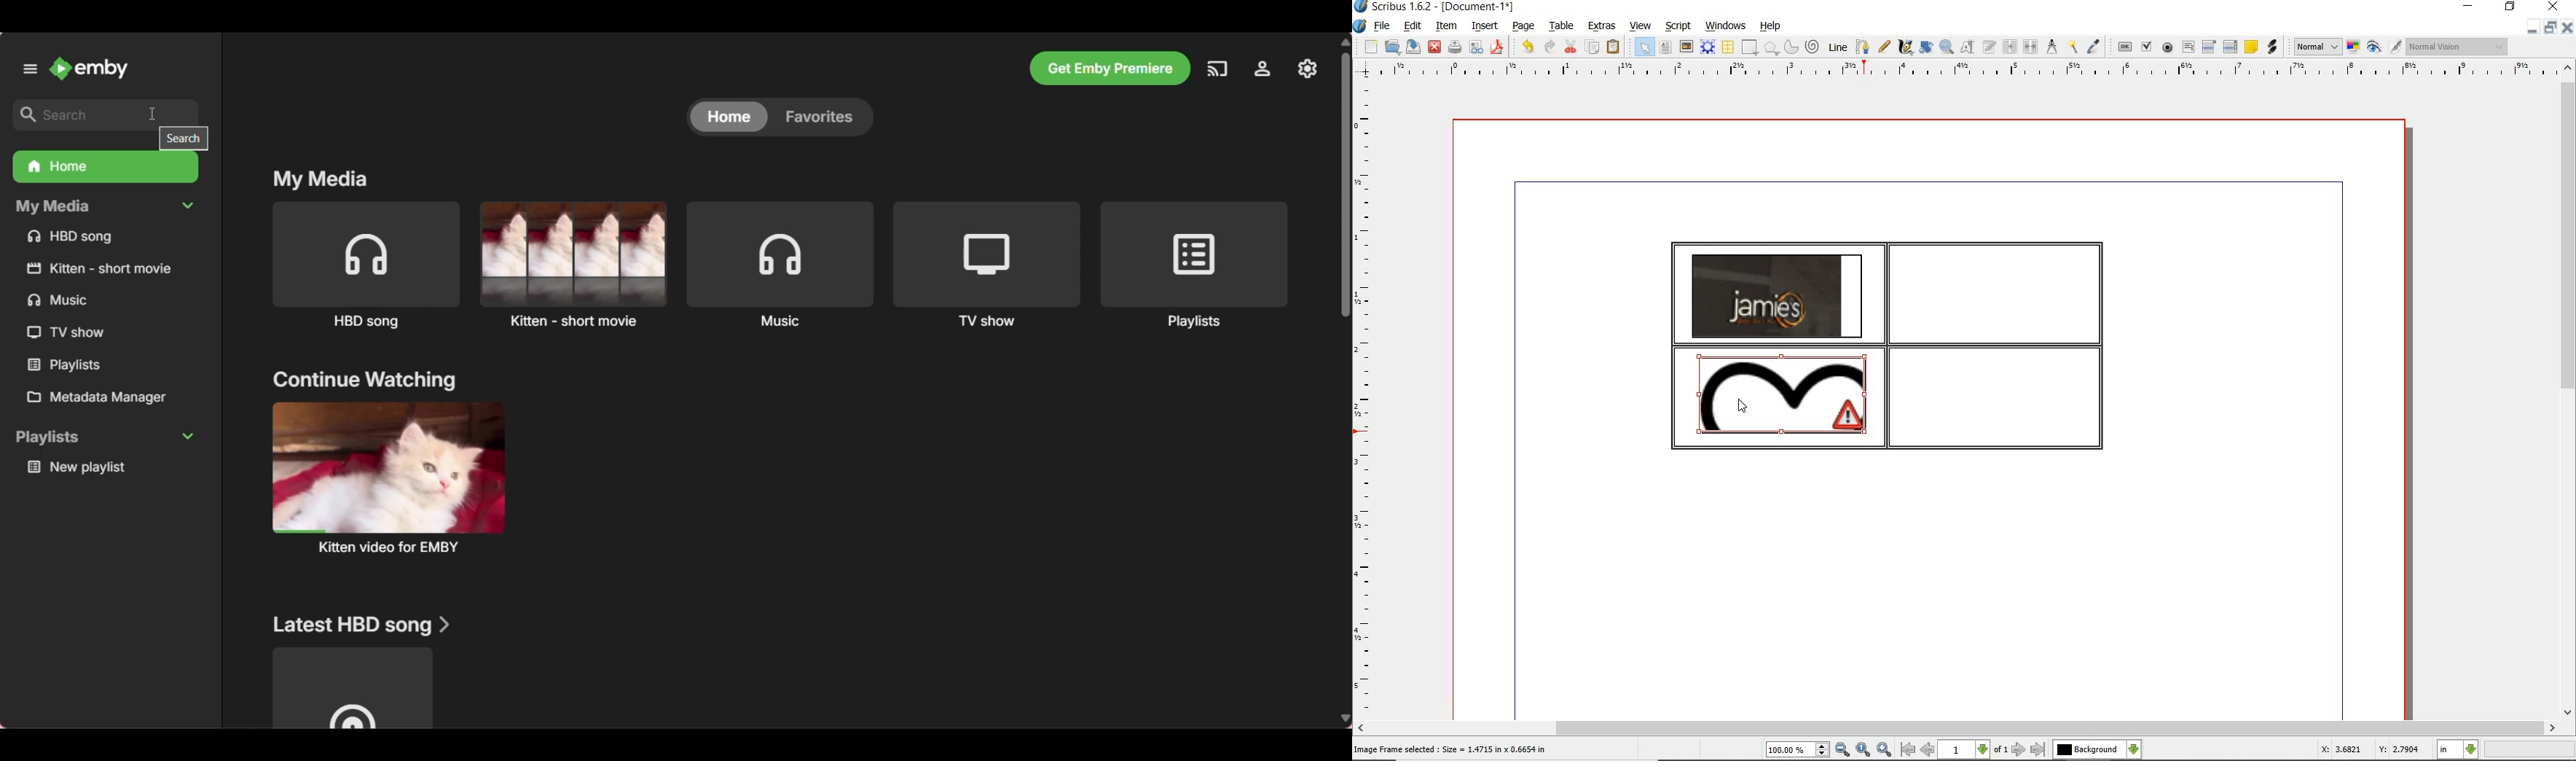  Describe the element at coordinates (1445, 26) in the screenshot. I see `item` at that location.